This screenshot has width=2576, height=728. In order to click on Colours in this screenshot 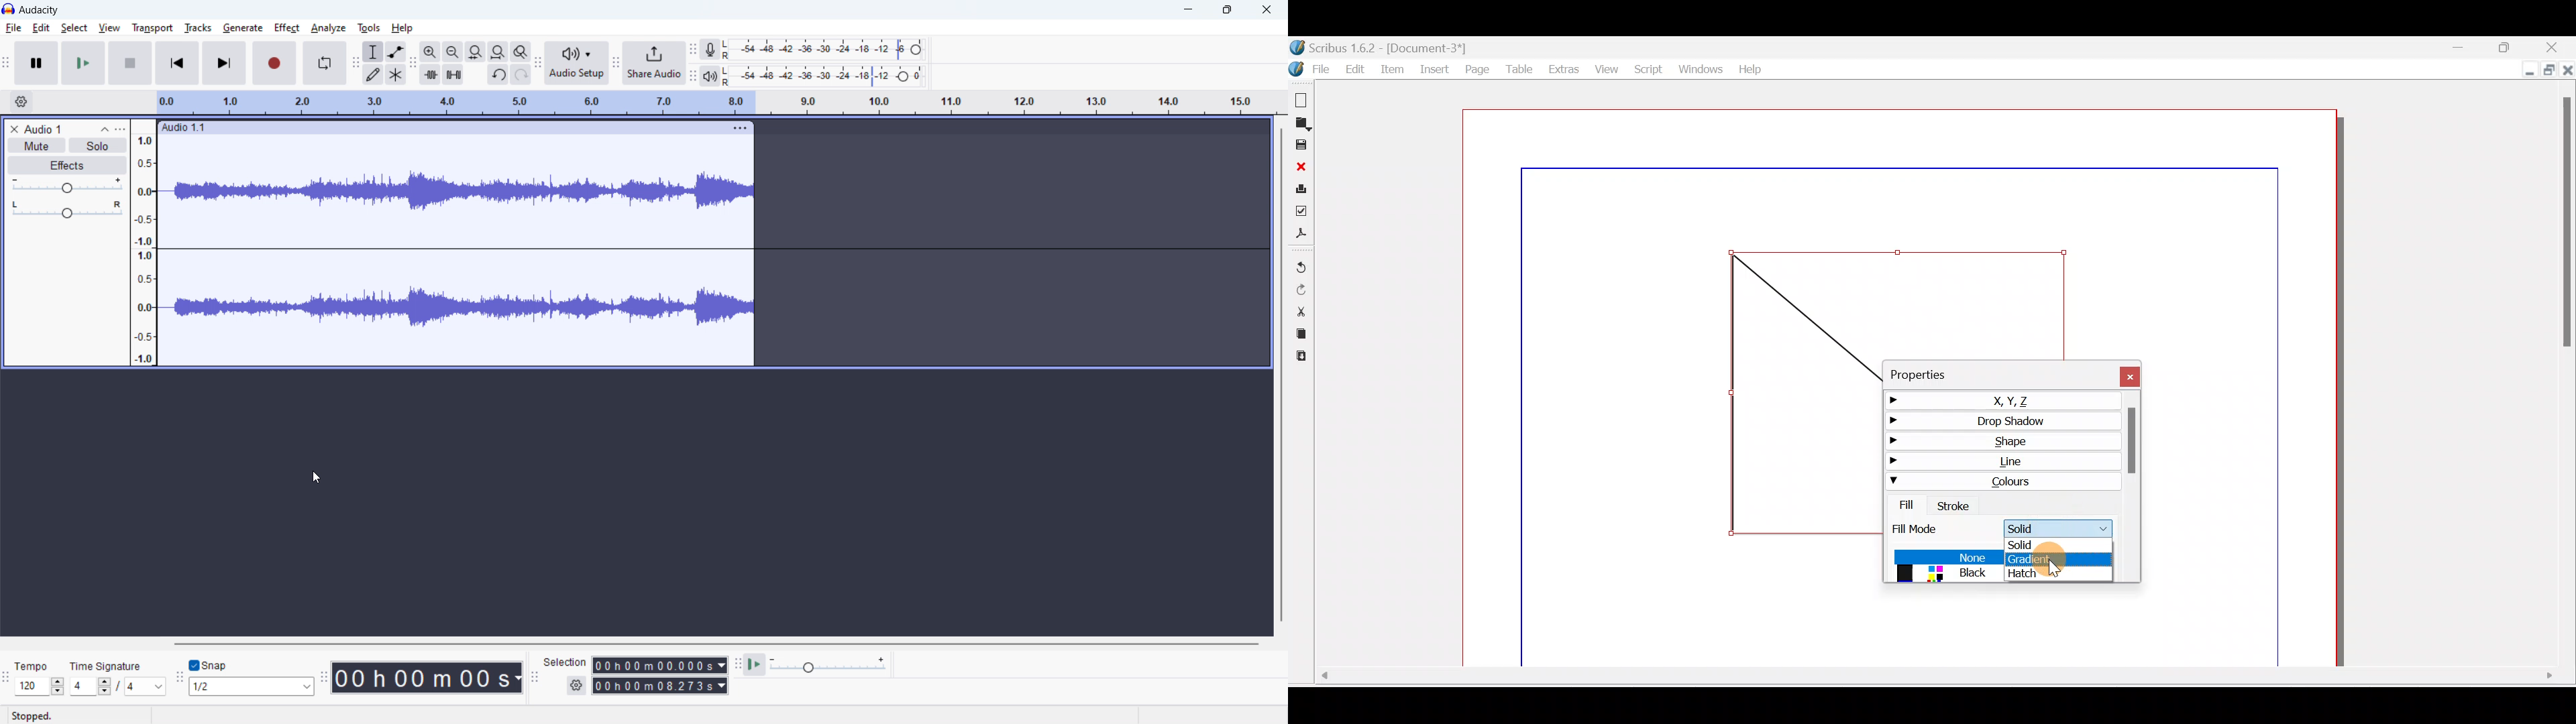, I will do `click(2002, 480)`.